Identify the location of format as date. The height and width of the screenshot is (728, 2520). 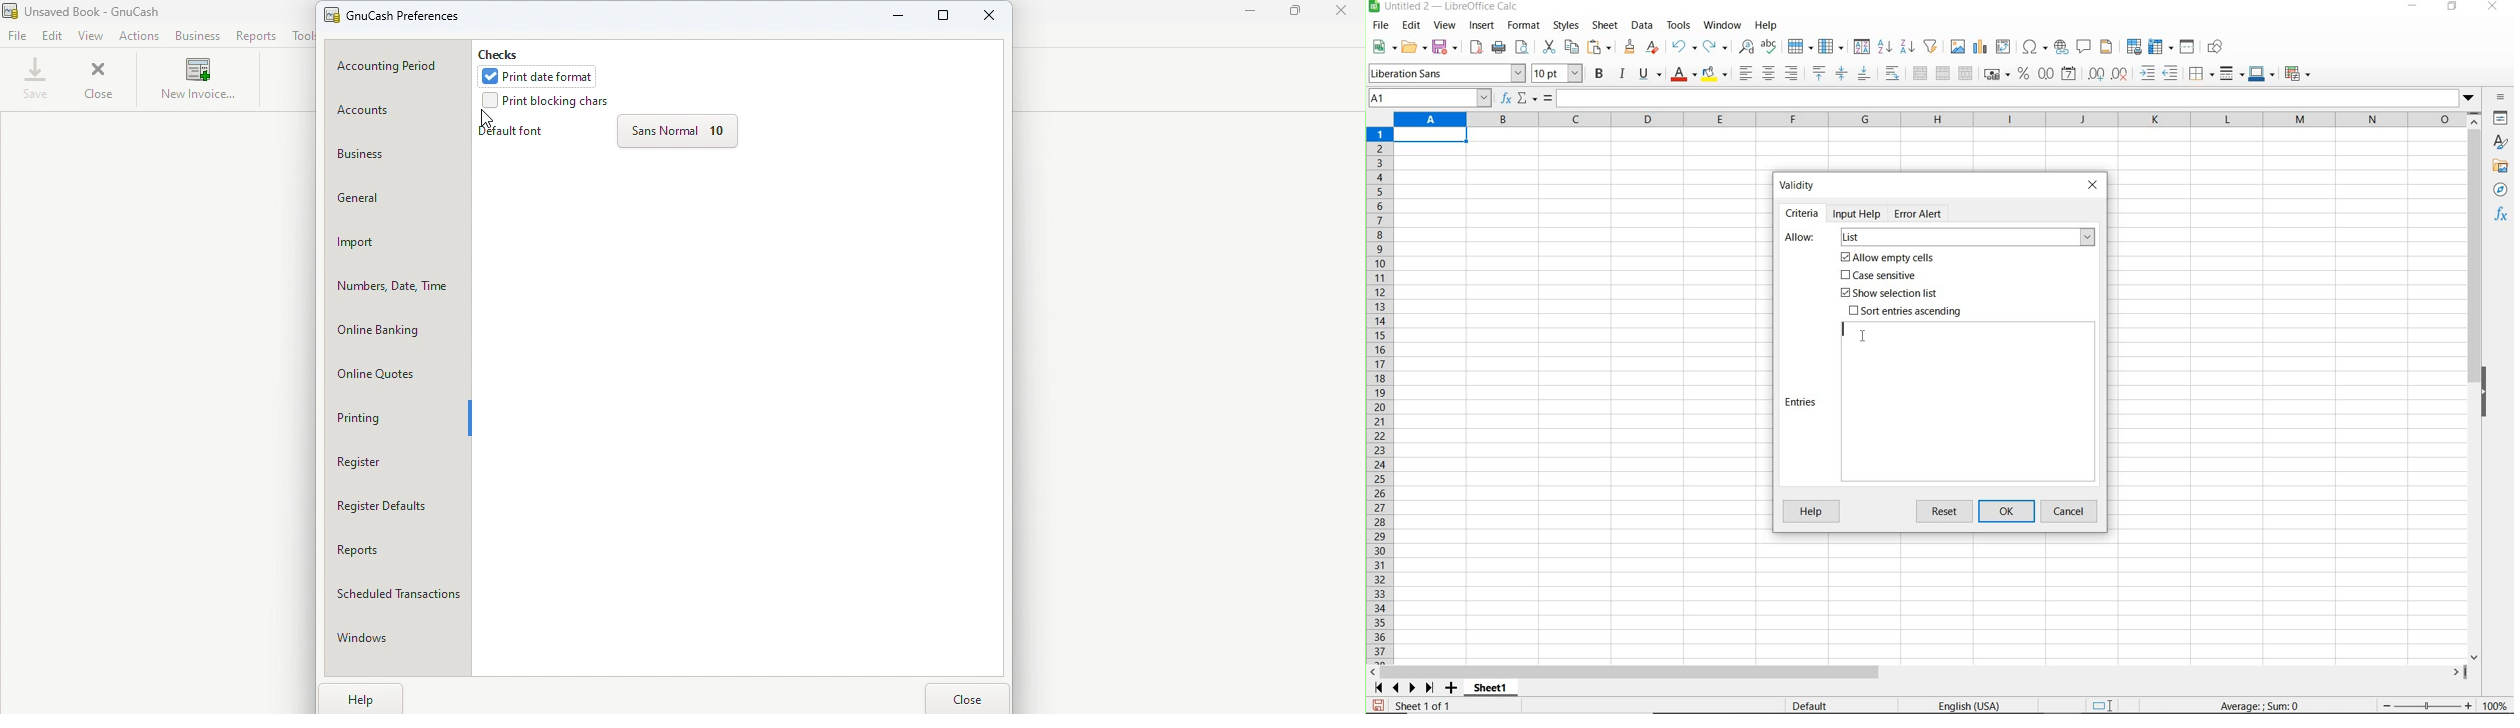
(2070, 73).